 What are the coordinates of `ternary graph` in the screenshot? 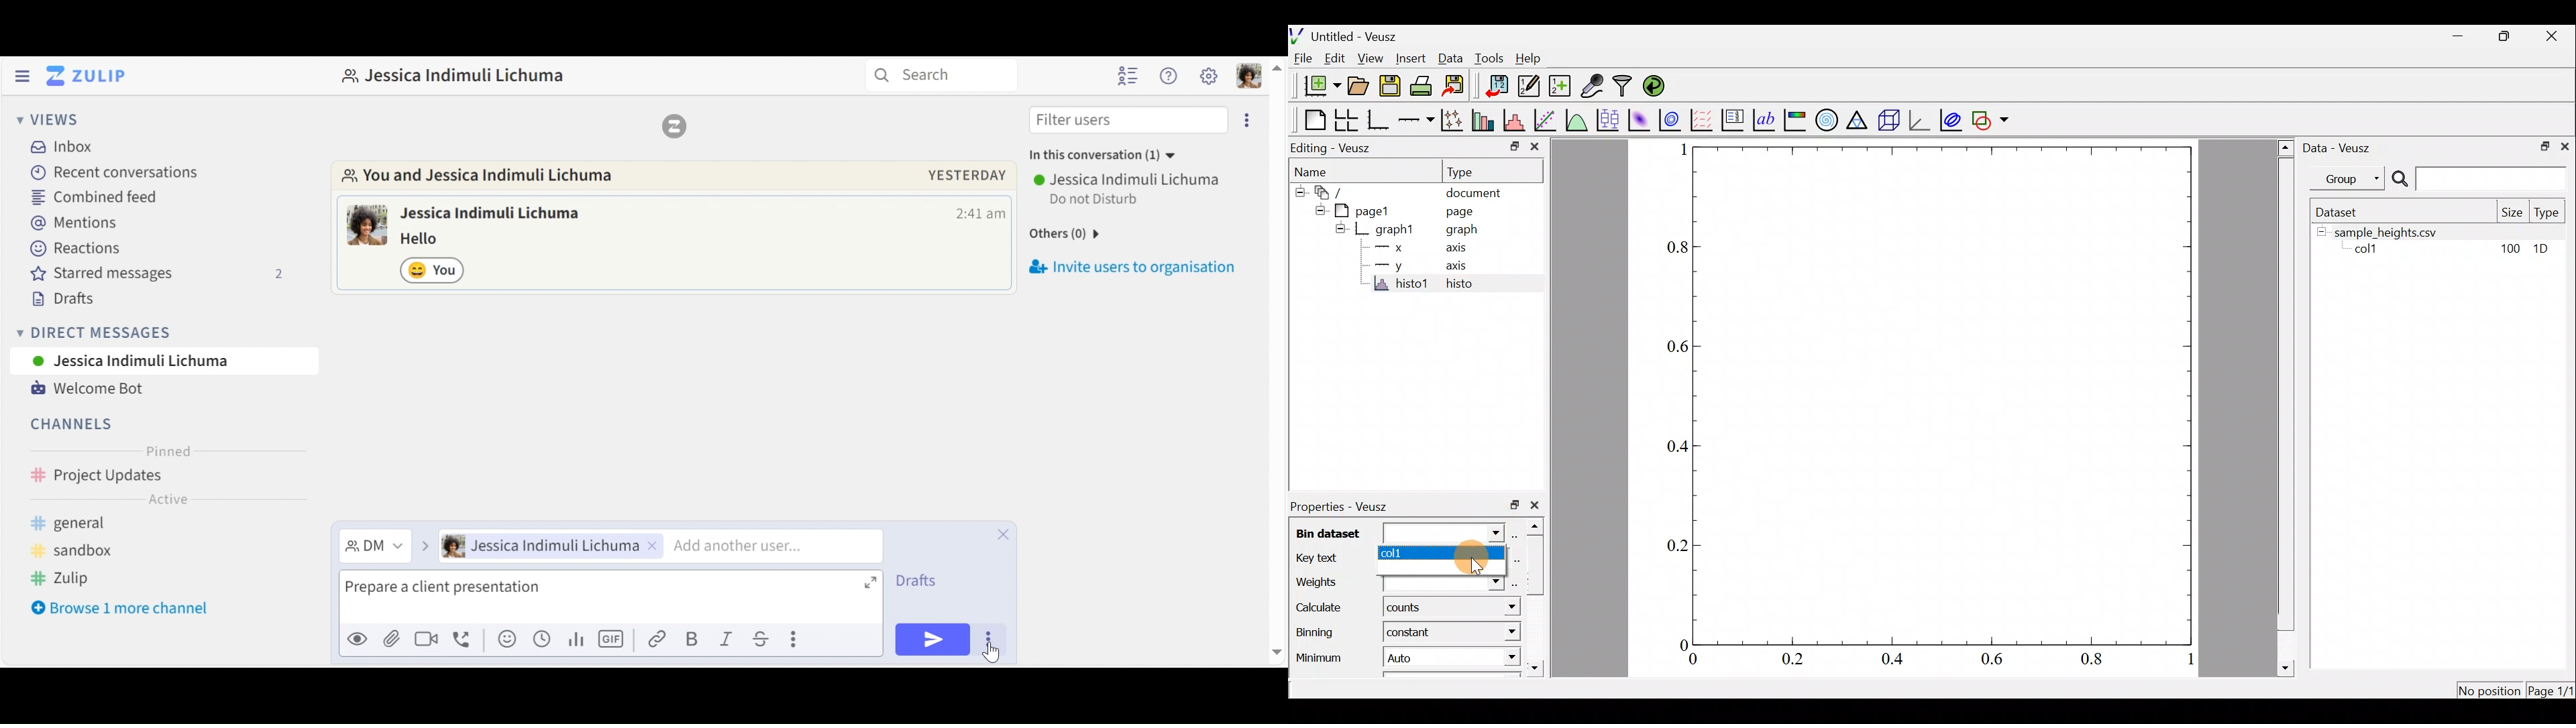 It's located at (1860, 121).